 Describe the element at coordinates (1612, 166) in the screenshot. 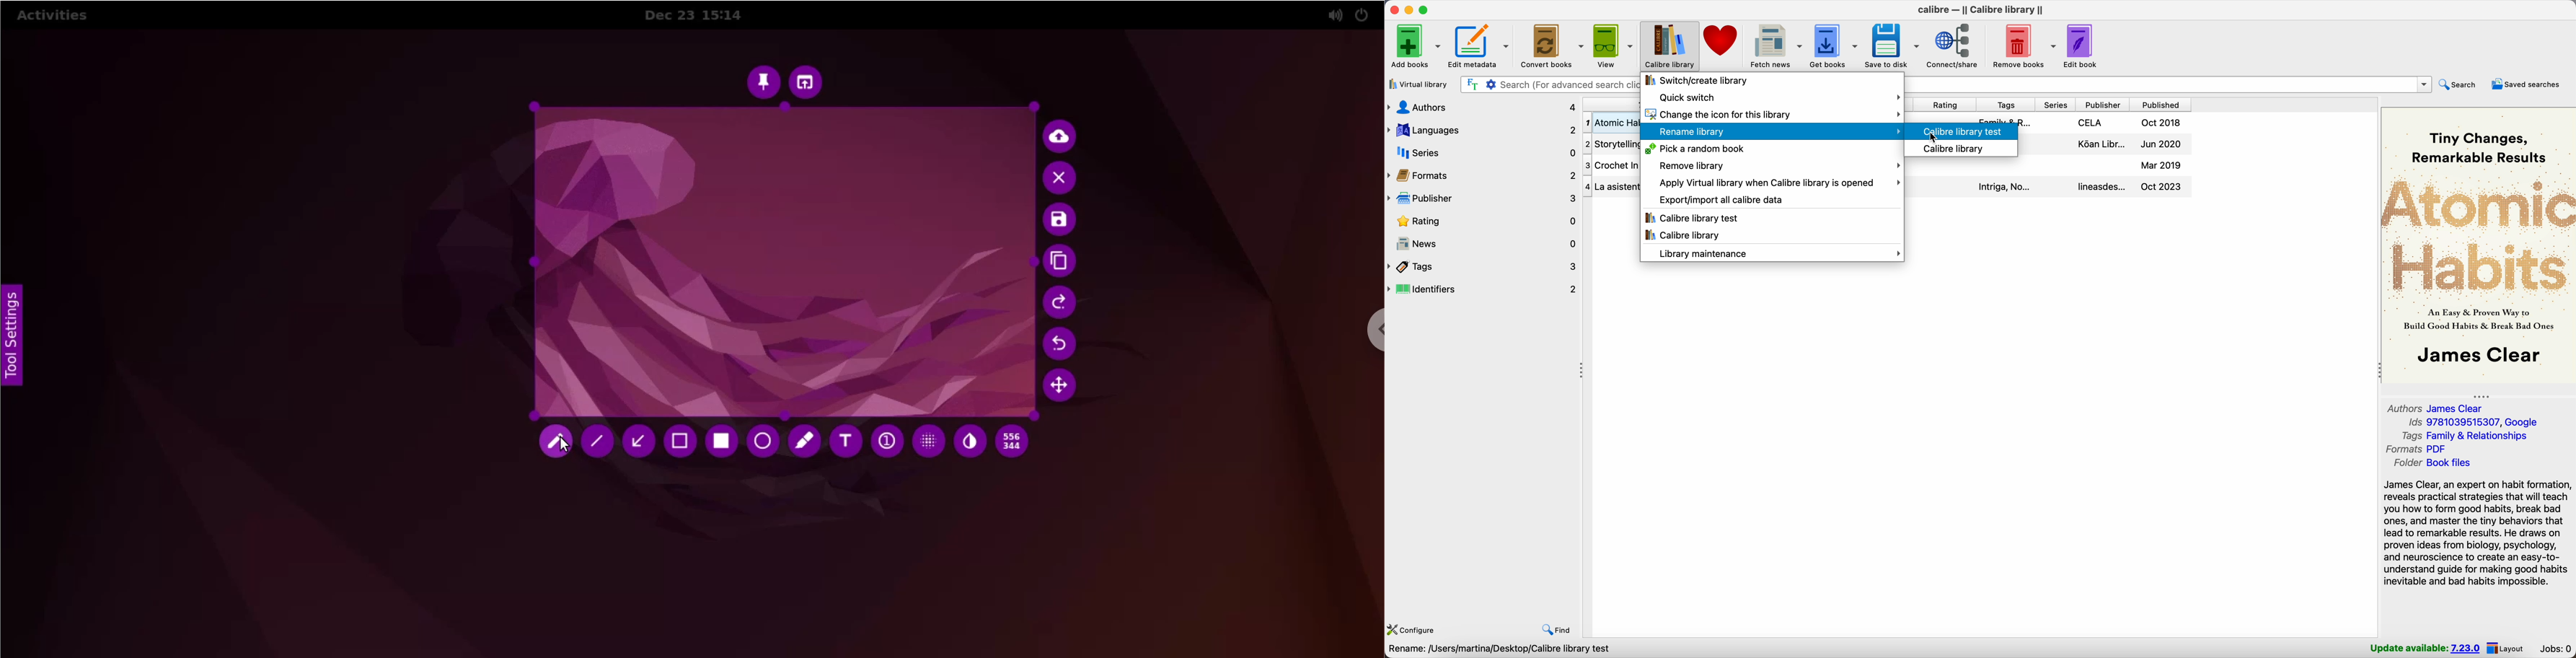

I see `Crochet In & Out book` at that location.